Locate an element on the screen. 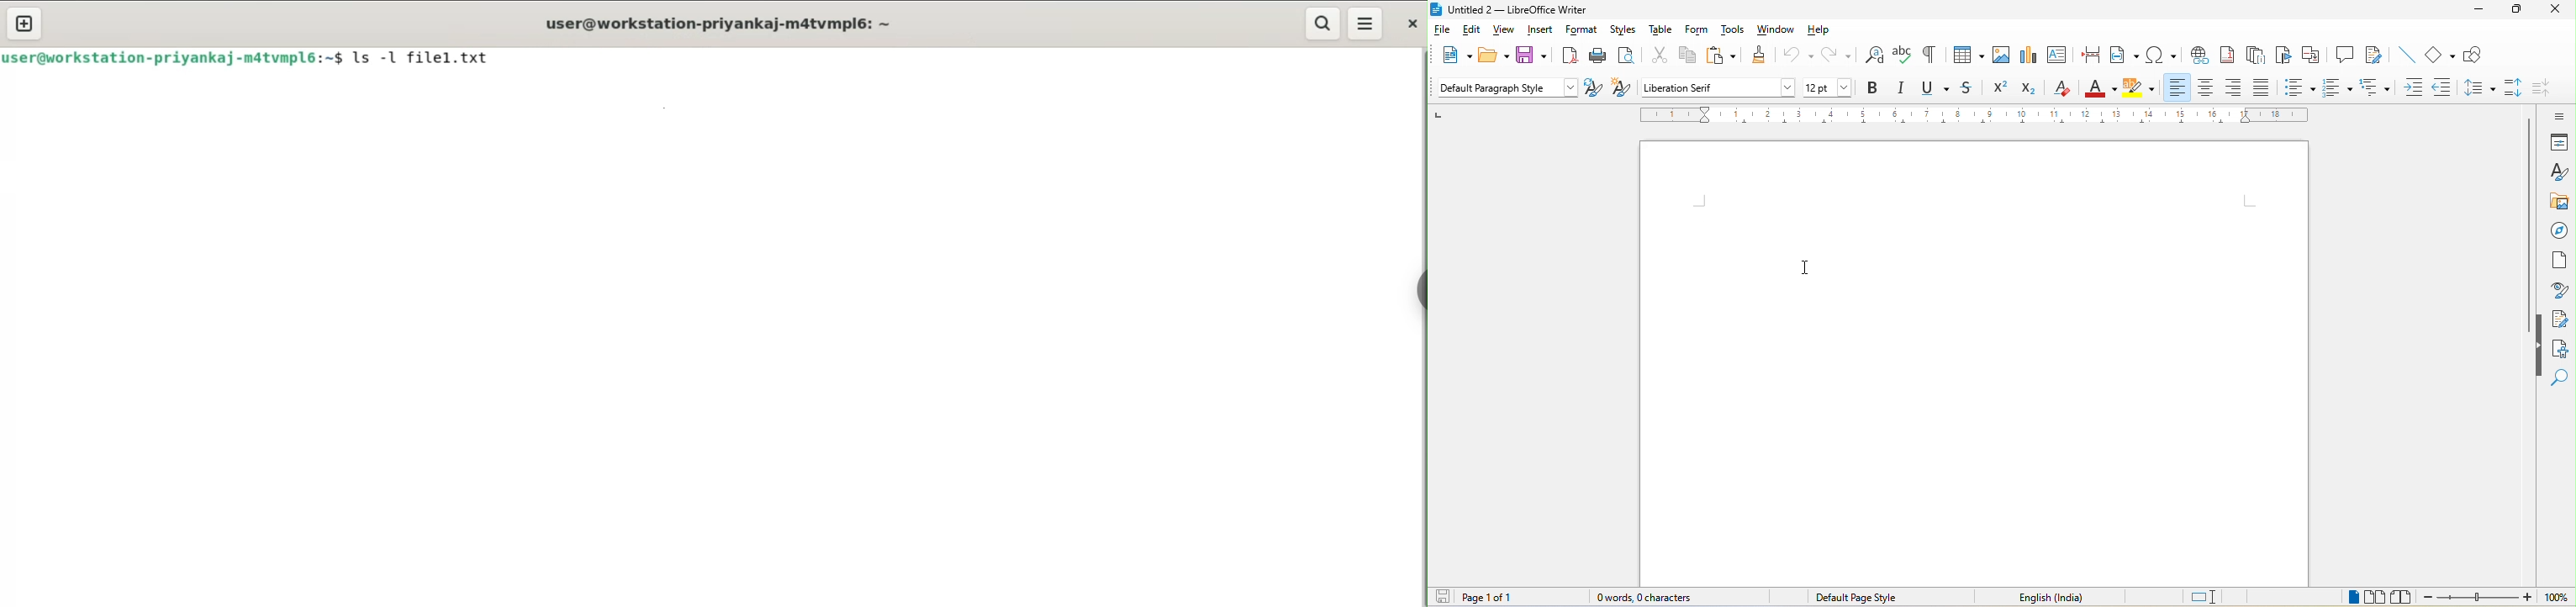 This screenshot has height=616, width=2576. manage changes is located at coordinates (2561, 319).